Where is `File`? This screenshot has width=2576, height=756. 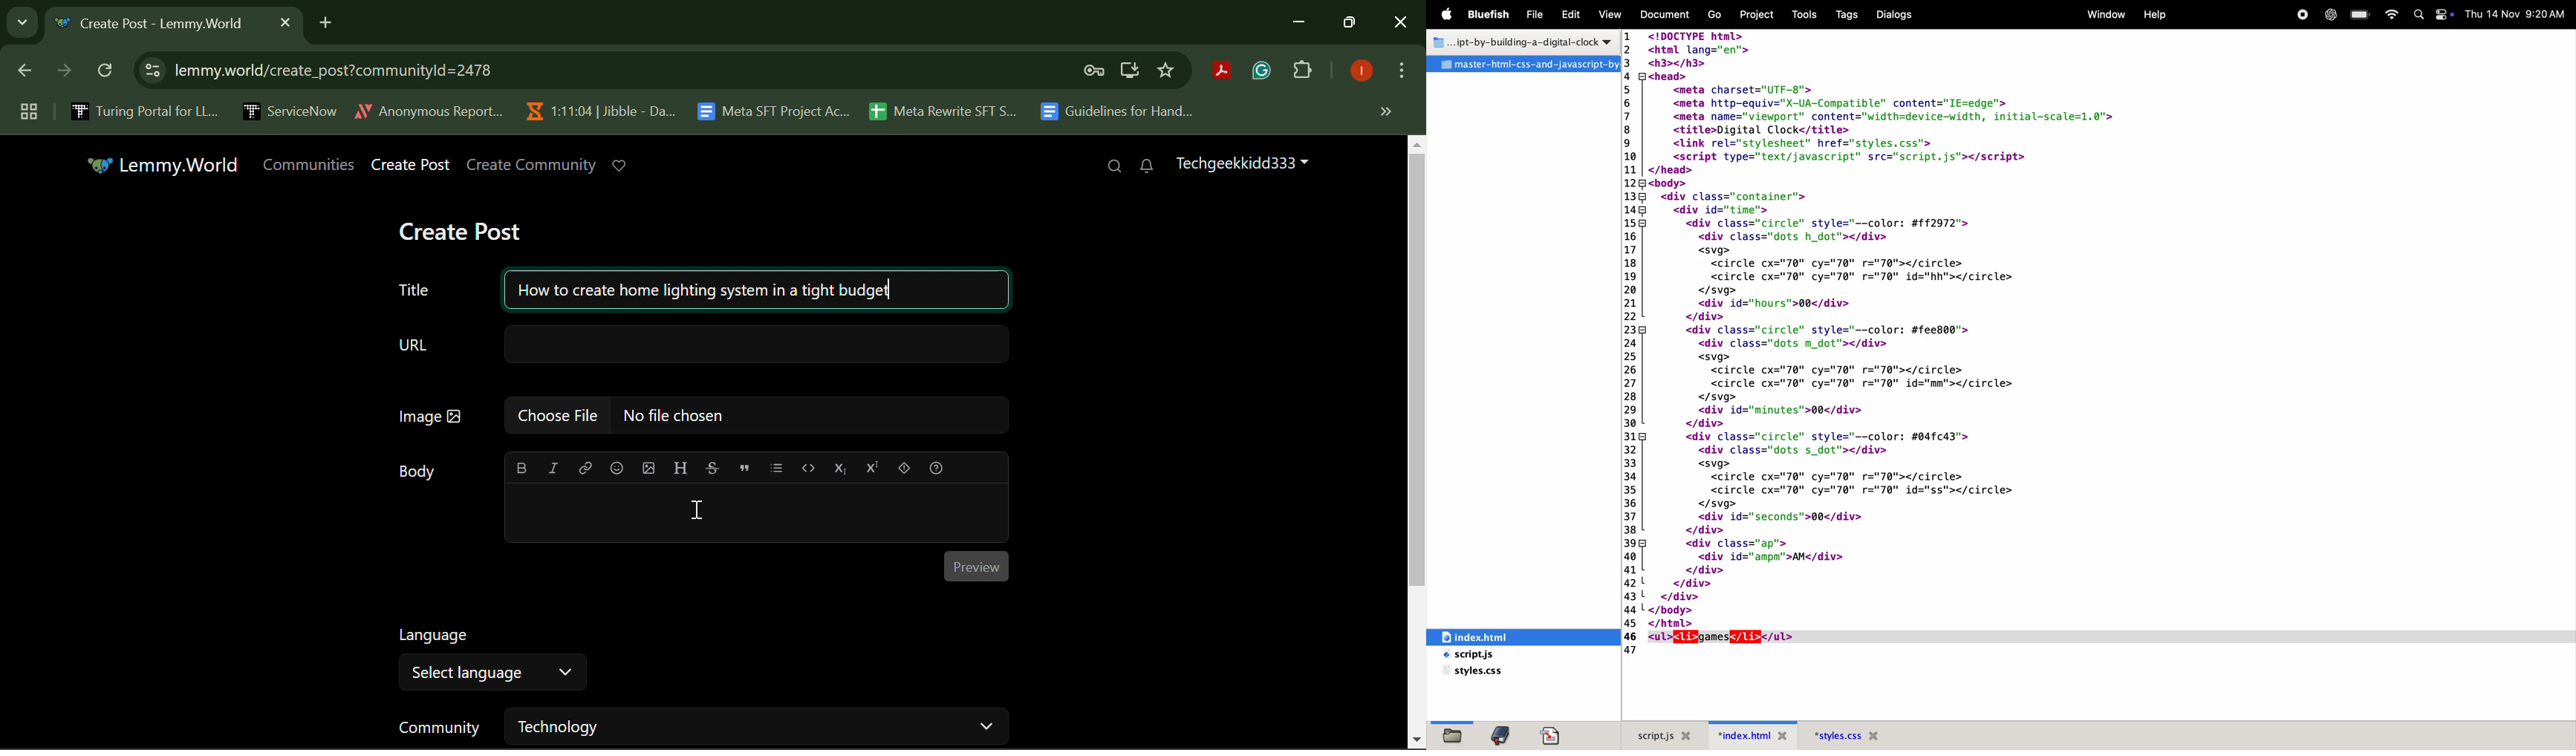
File is located at coordinates (1536, 16).